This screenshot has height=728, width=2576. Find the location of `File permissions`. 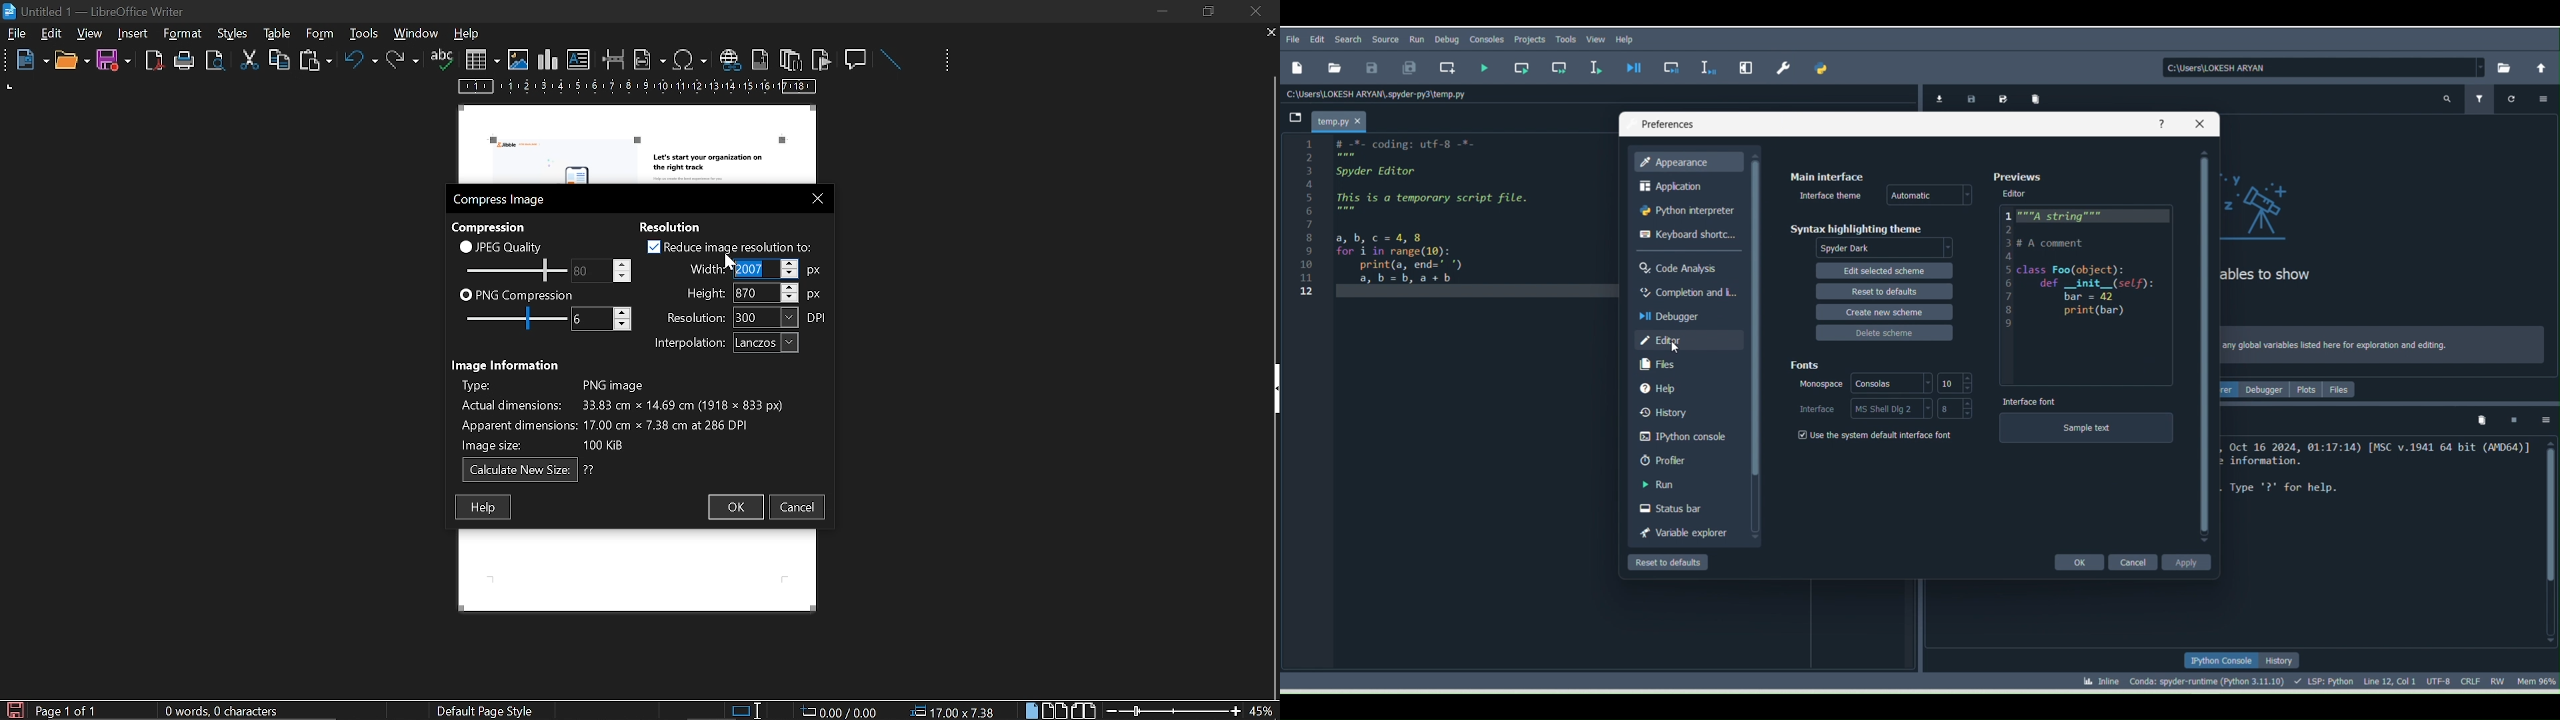

File permissions is located at coordinates (2499, 679).